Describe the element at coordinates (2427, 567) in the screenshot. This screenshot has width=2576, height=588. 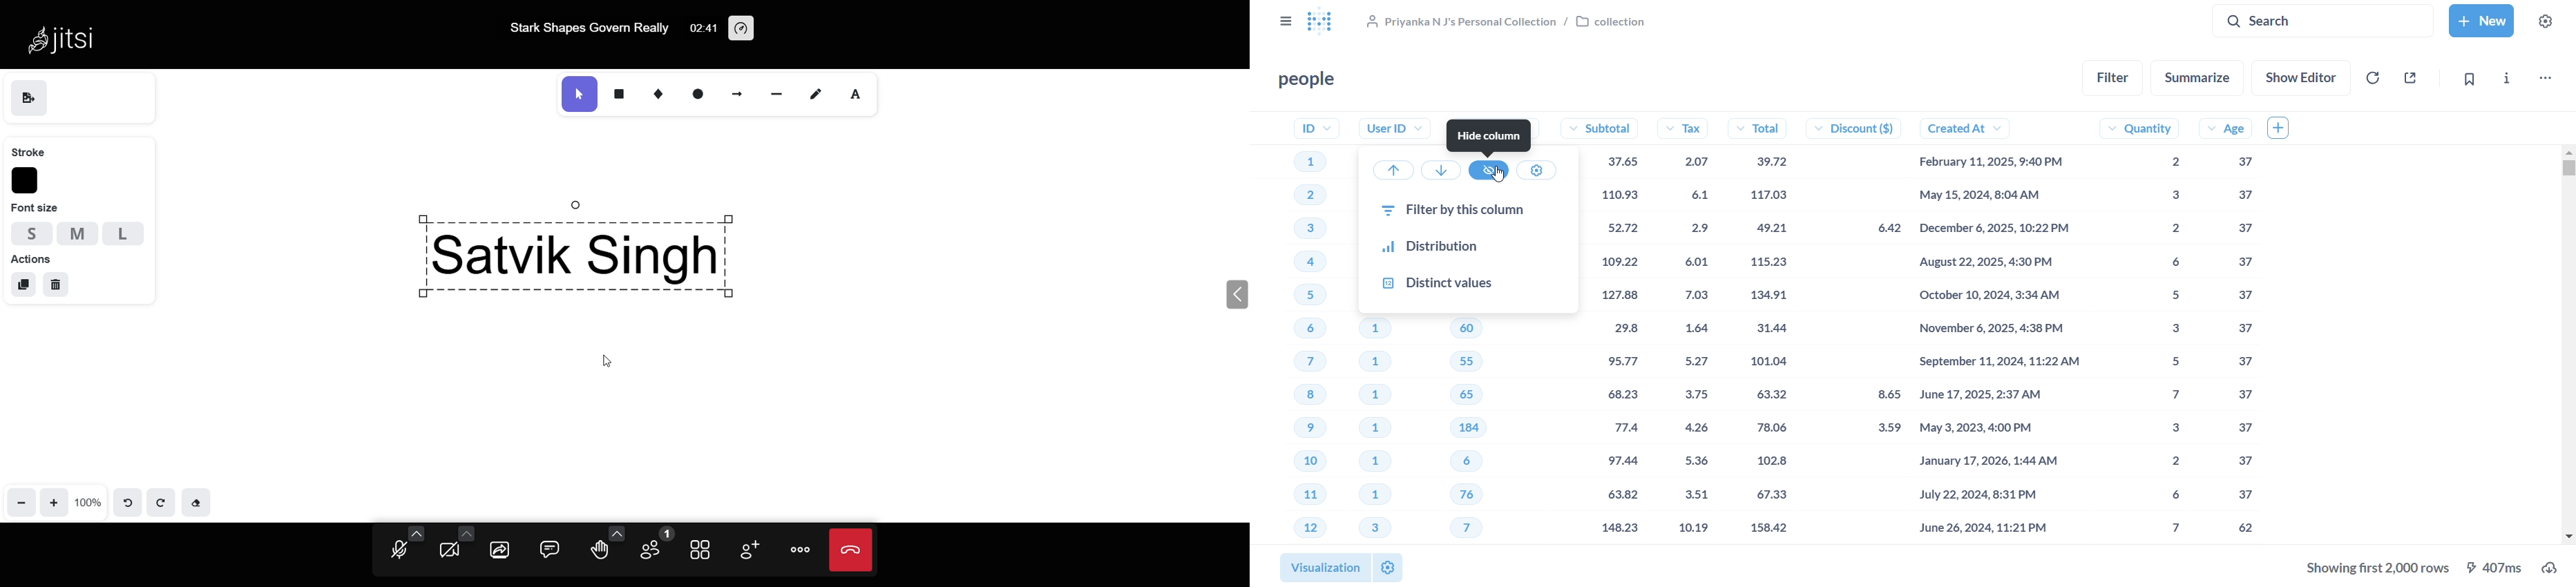
I see `download` at that location.